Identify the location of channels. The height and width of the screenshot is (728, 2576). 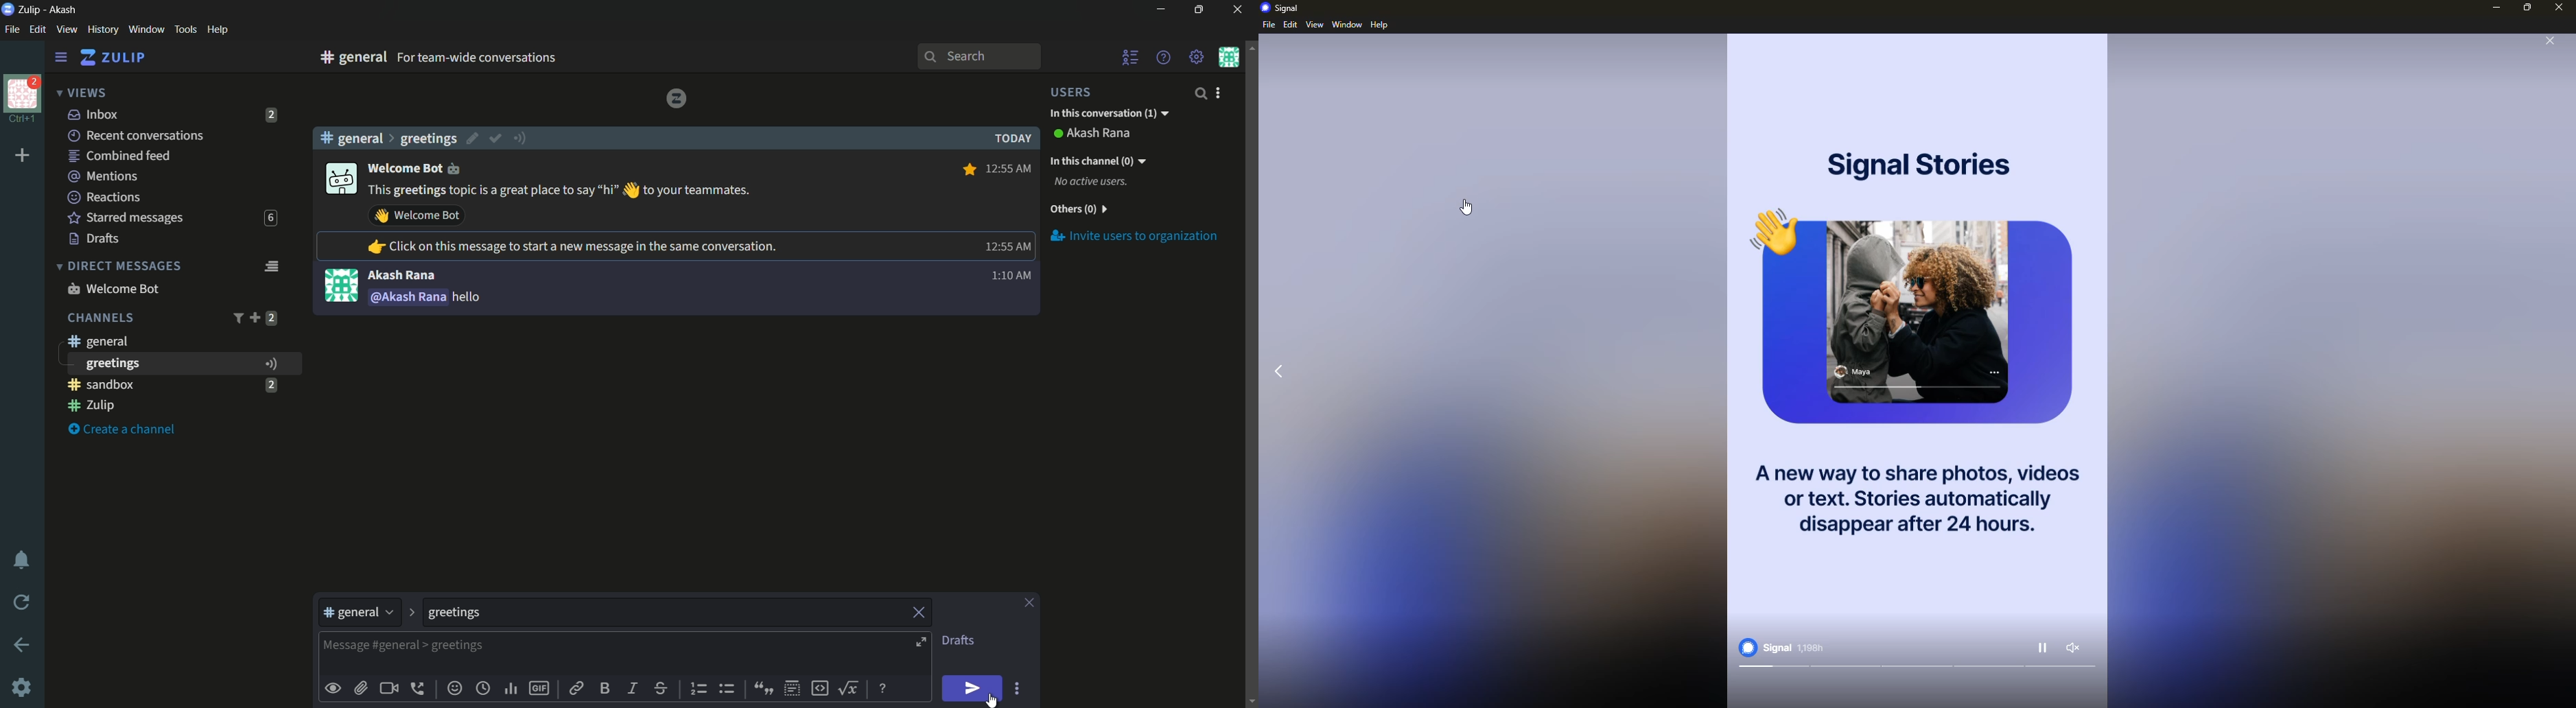
(100, 318).